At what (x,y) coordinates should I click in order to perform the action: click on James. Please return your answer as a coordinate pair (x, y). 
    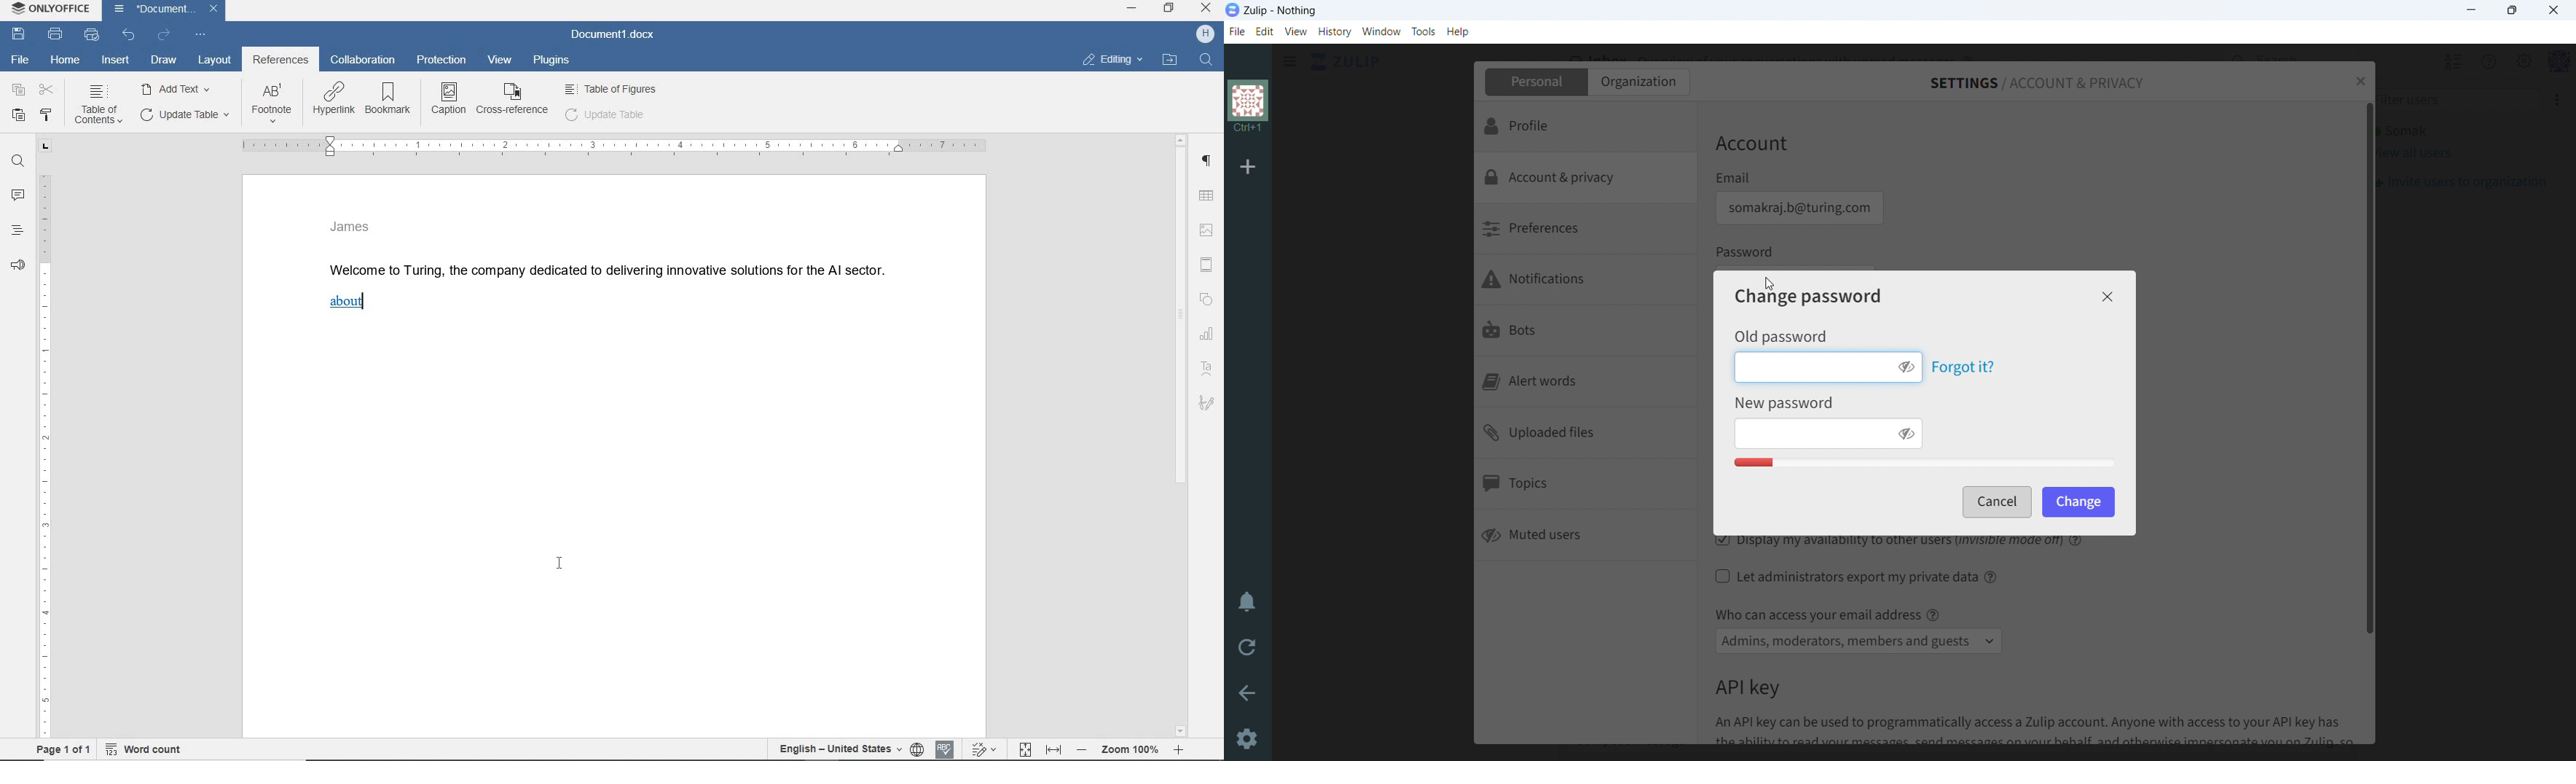
    Looking at the image, I should click on (351, 225).